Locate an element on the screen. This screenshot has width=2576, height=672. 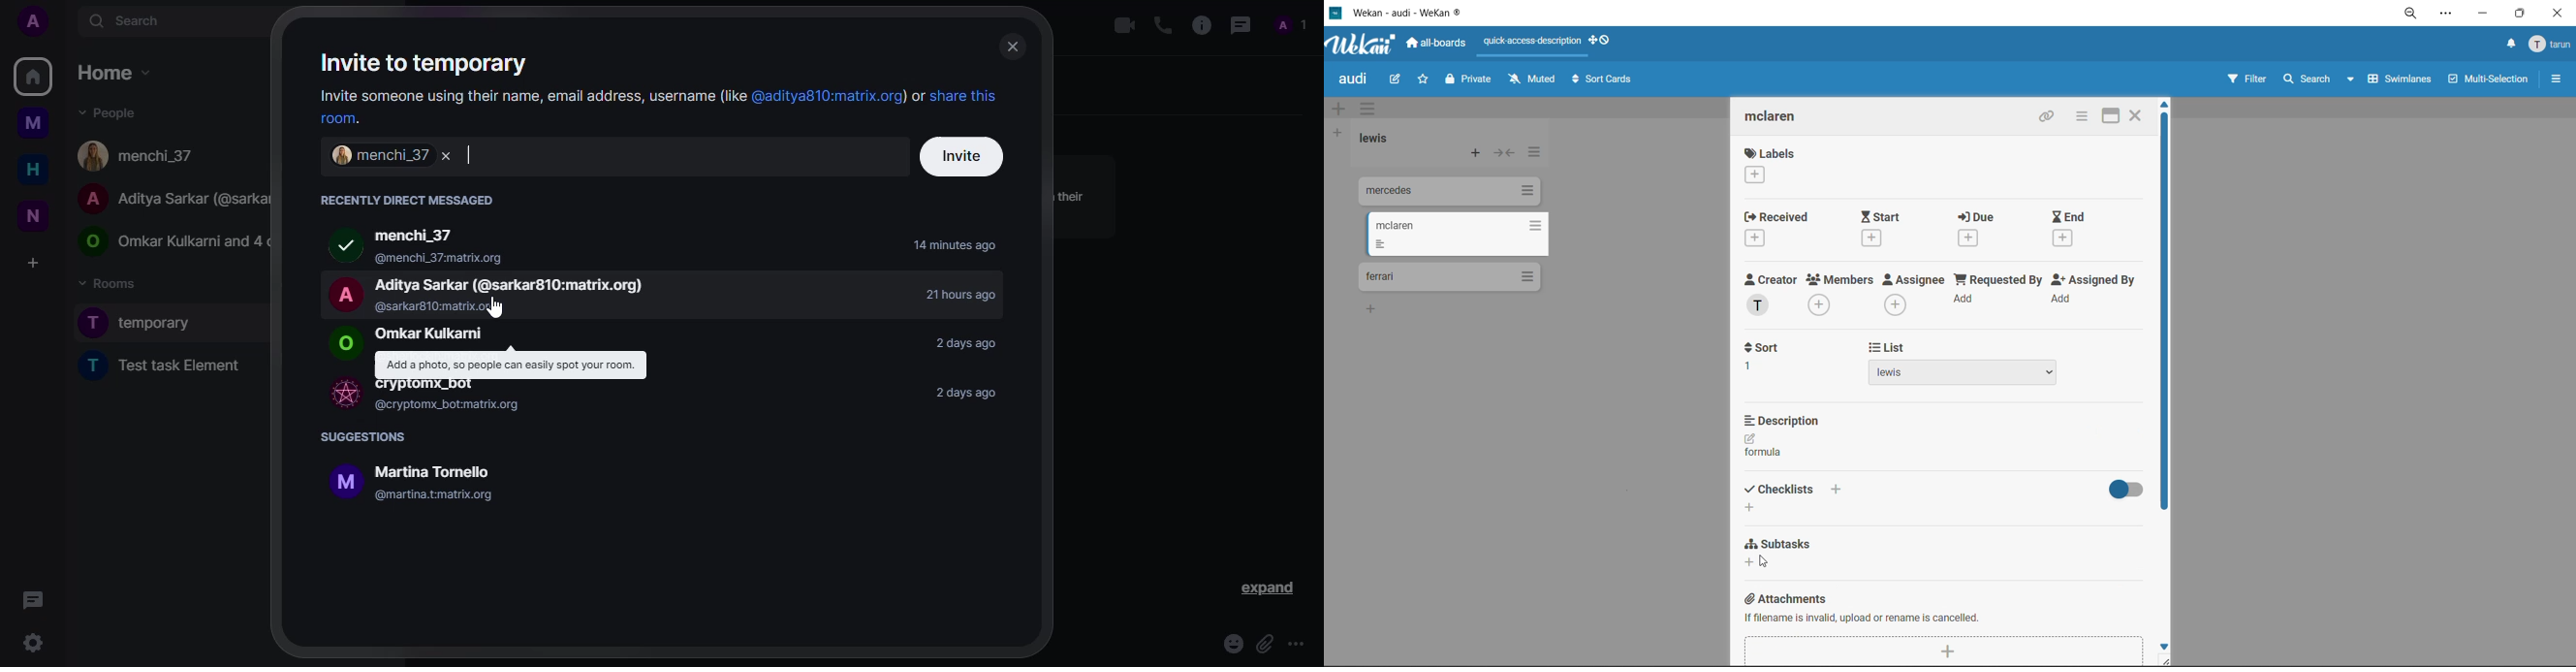
menchi_7 is located at coordinates (376, 156).